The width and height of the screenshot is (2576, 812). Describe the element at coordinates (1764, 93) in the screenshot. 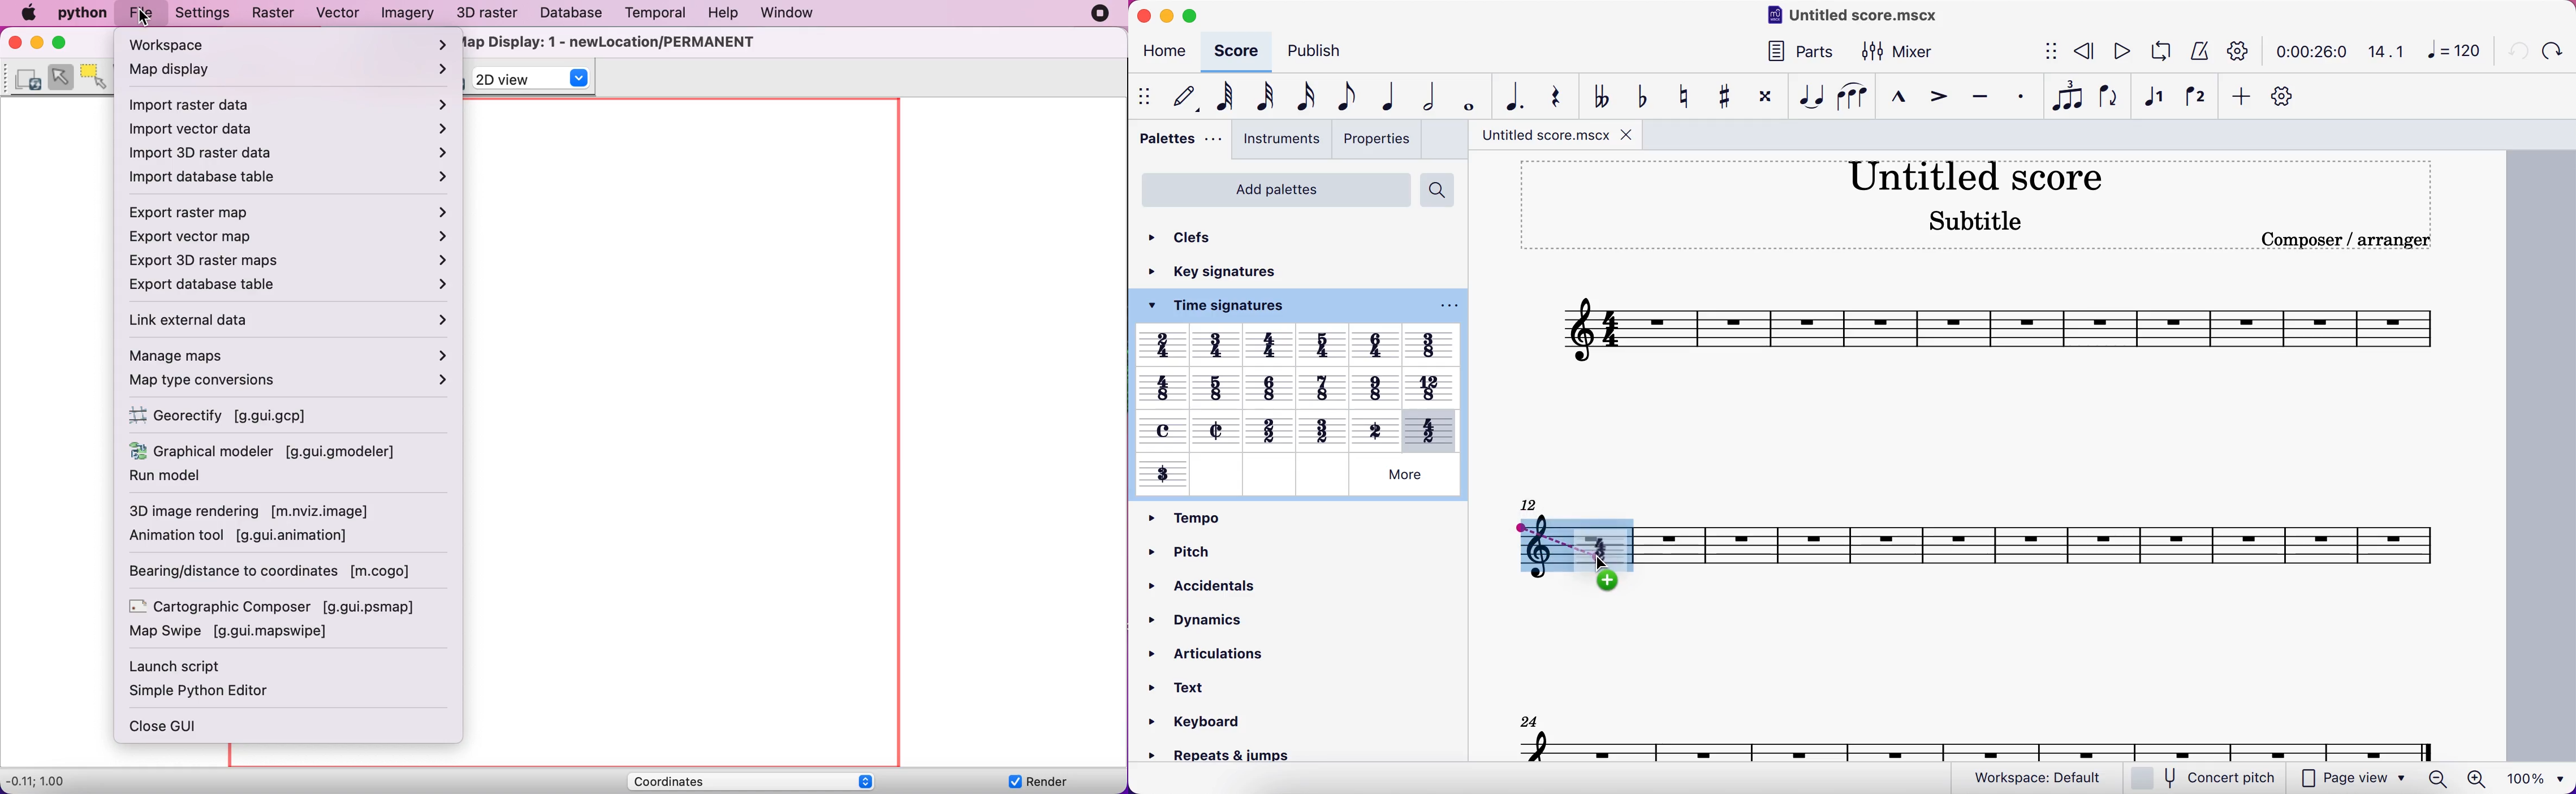

I see `toggle double sharp` at that location.